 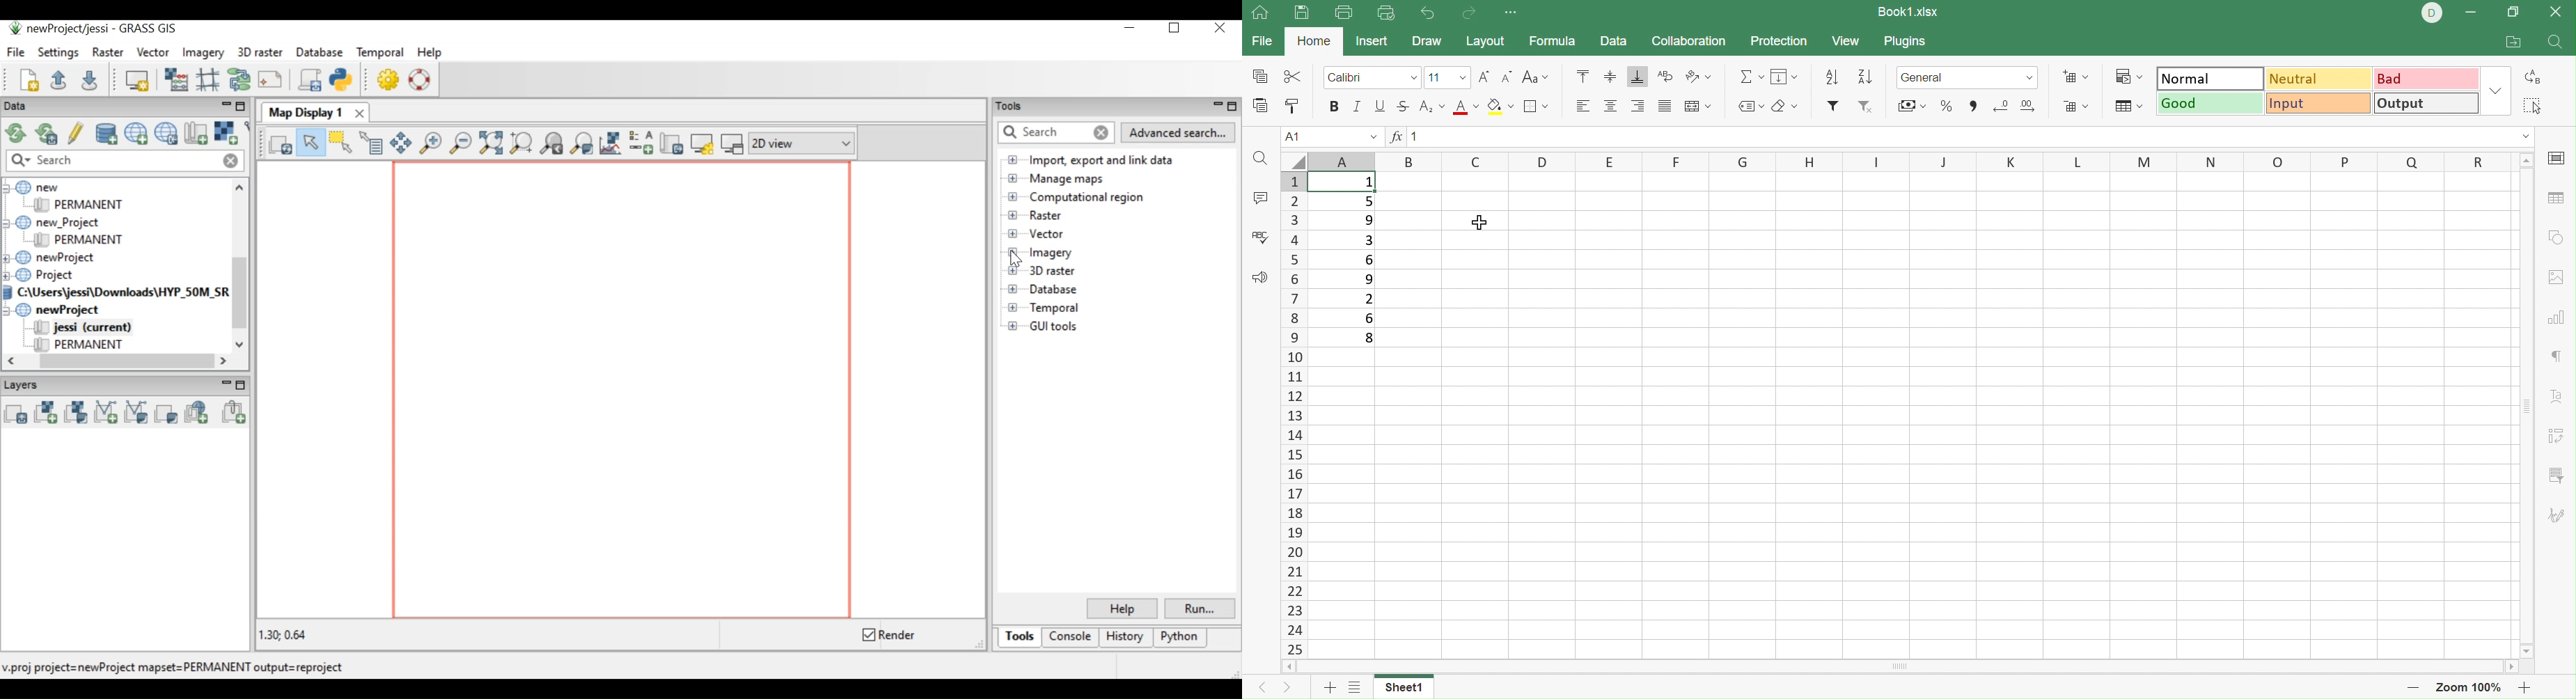 What do you see at coordinates (1367, 300) in the screenshot?
I see `2` at bounding box center [1367, 300].